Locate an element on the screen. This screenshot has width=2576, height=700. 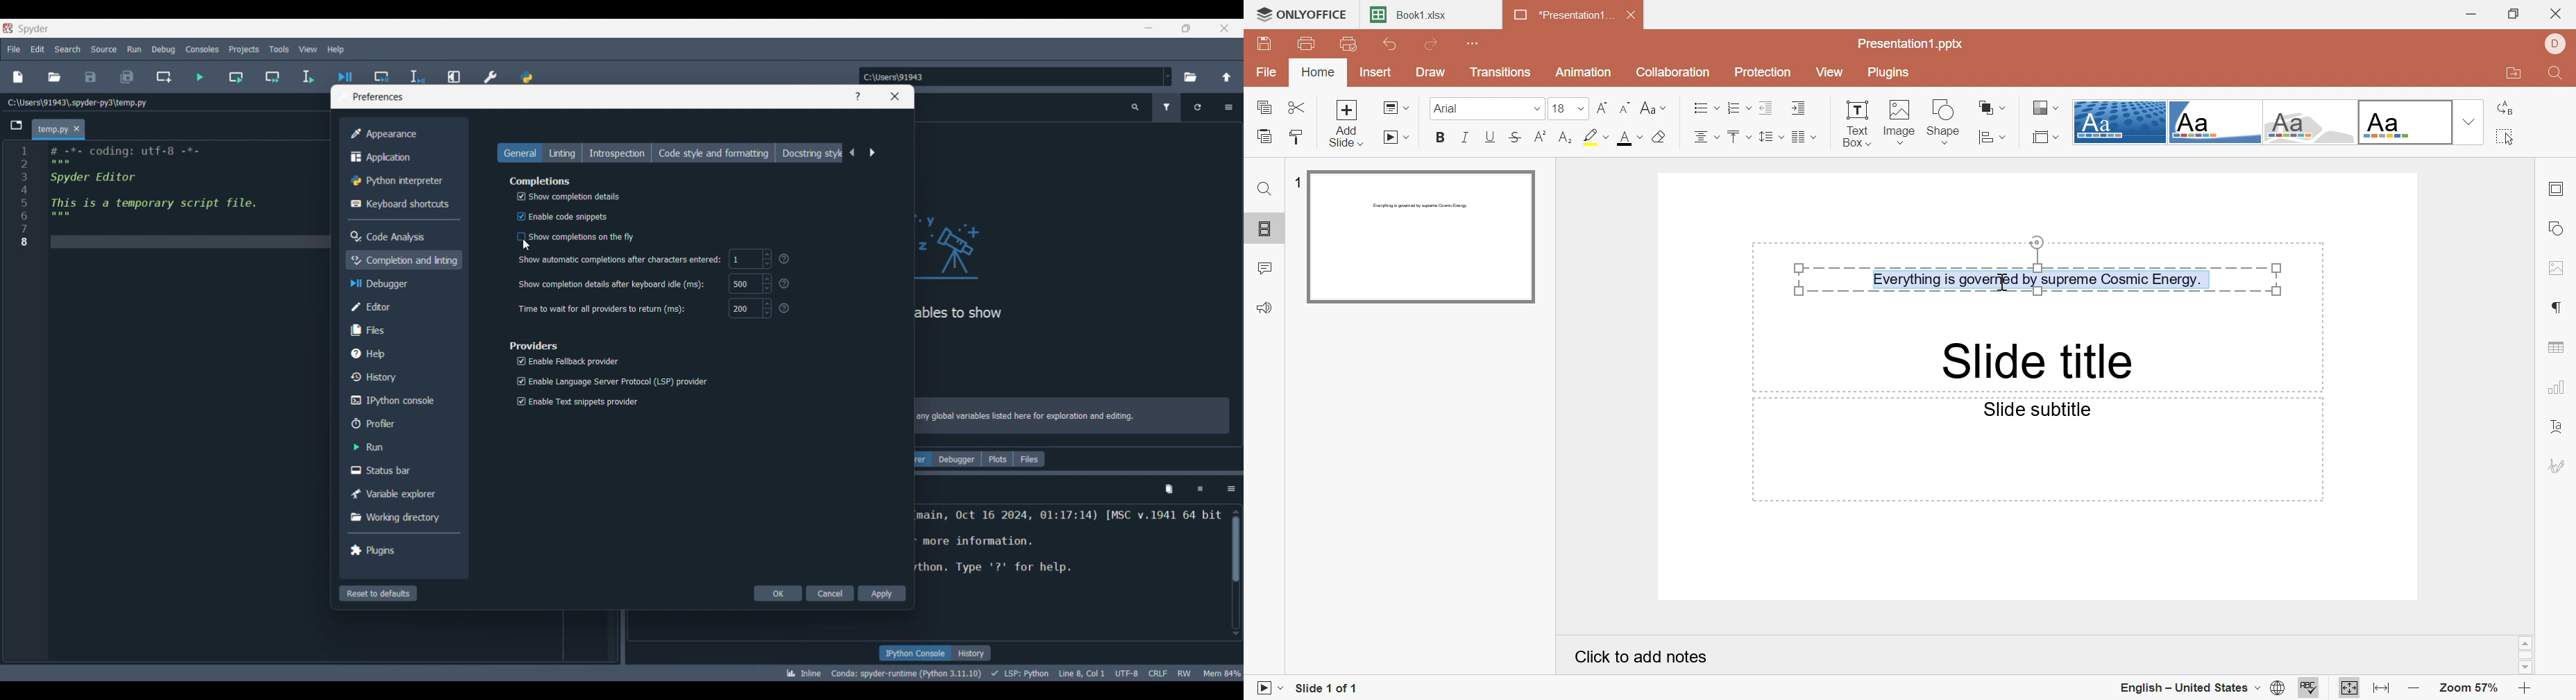
OK is located at coordinates (778, 593).